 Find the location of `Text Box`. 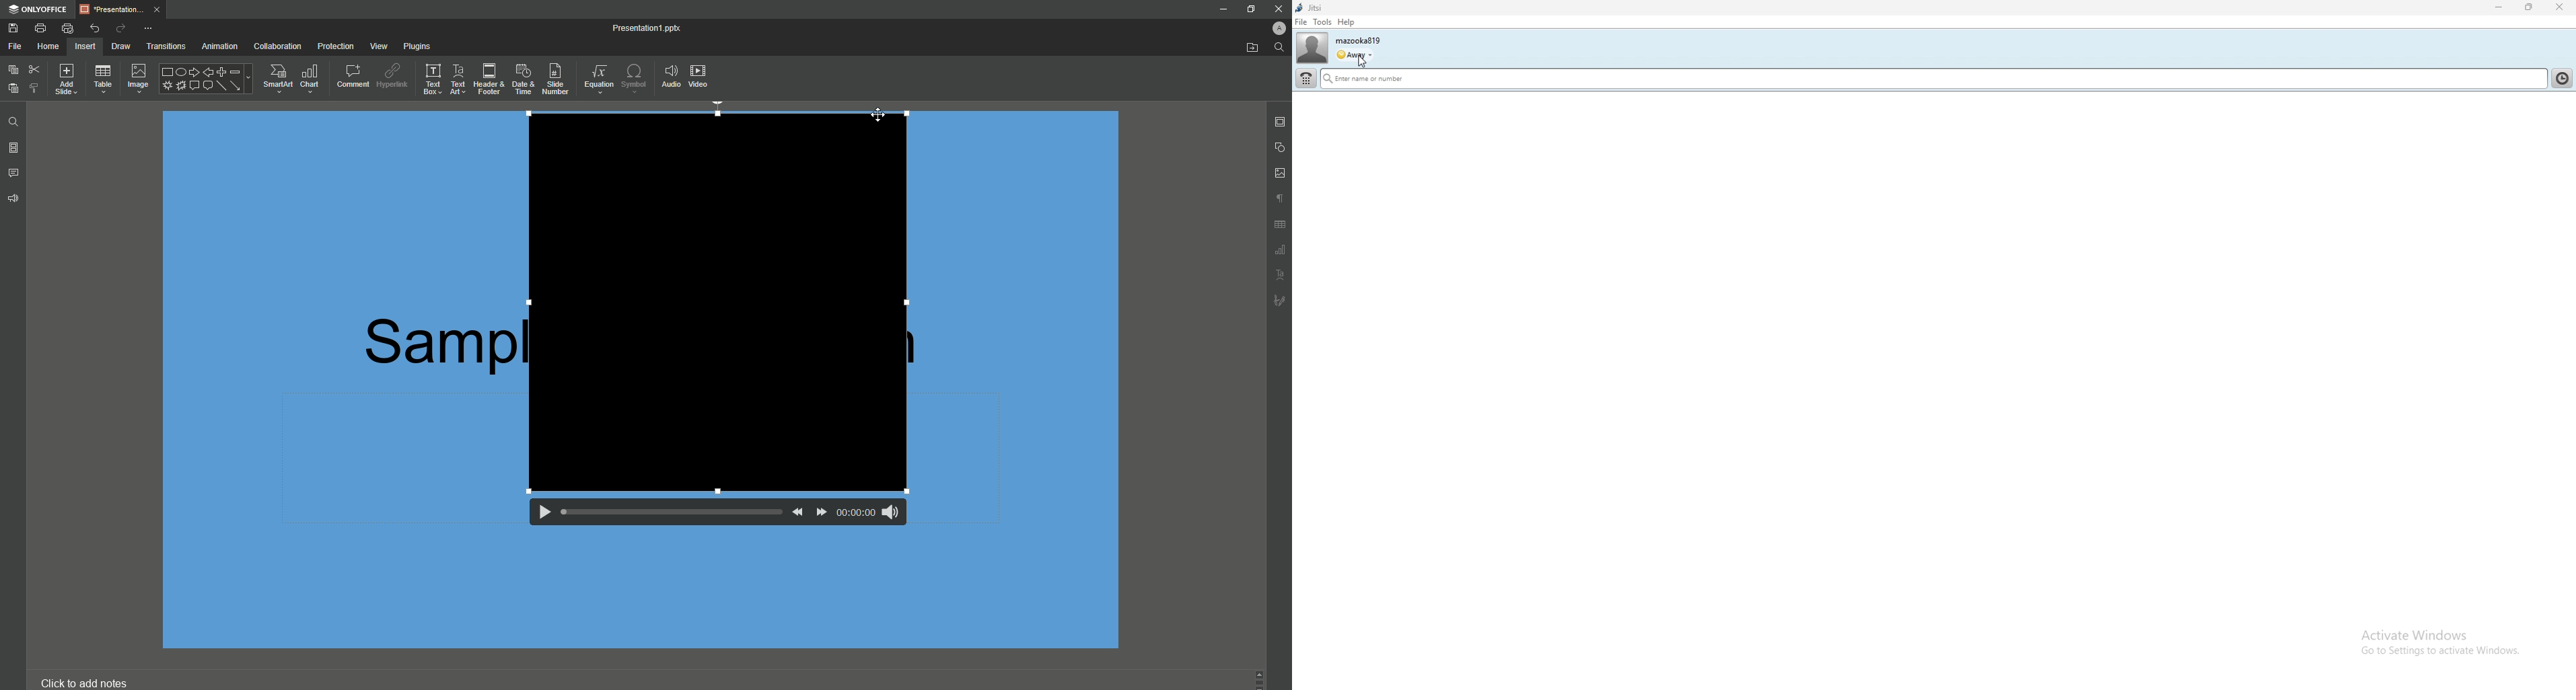

Text Box is located at coordinates (430, 79).